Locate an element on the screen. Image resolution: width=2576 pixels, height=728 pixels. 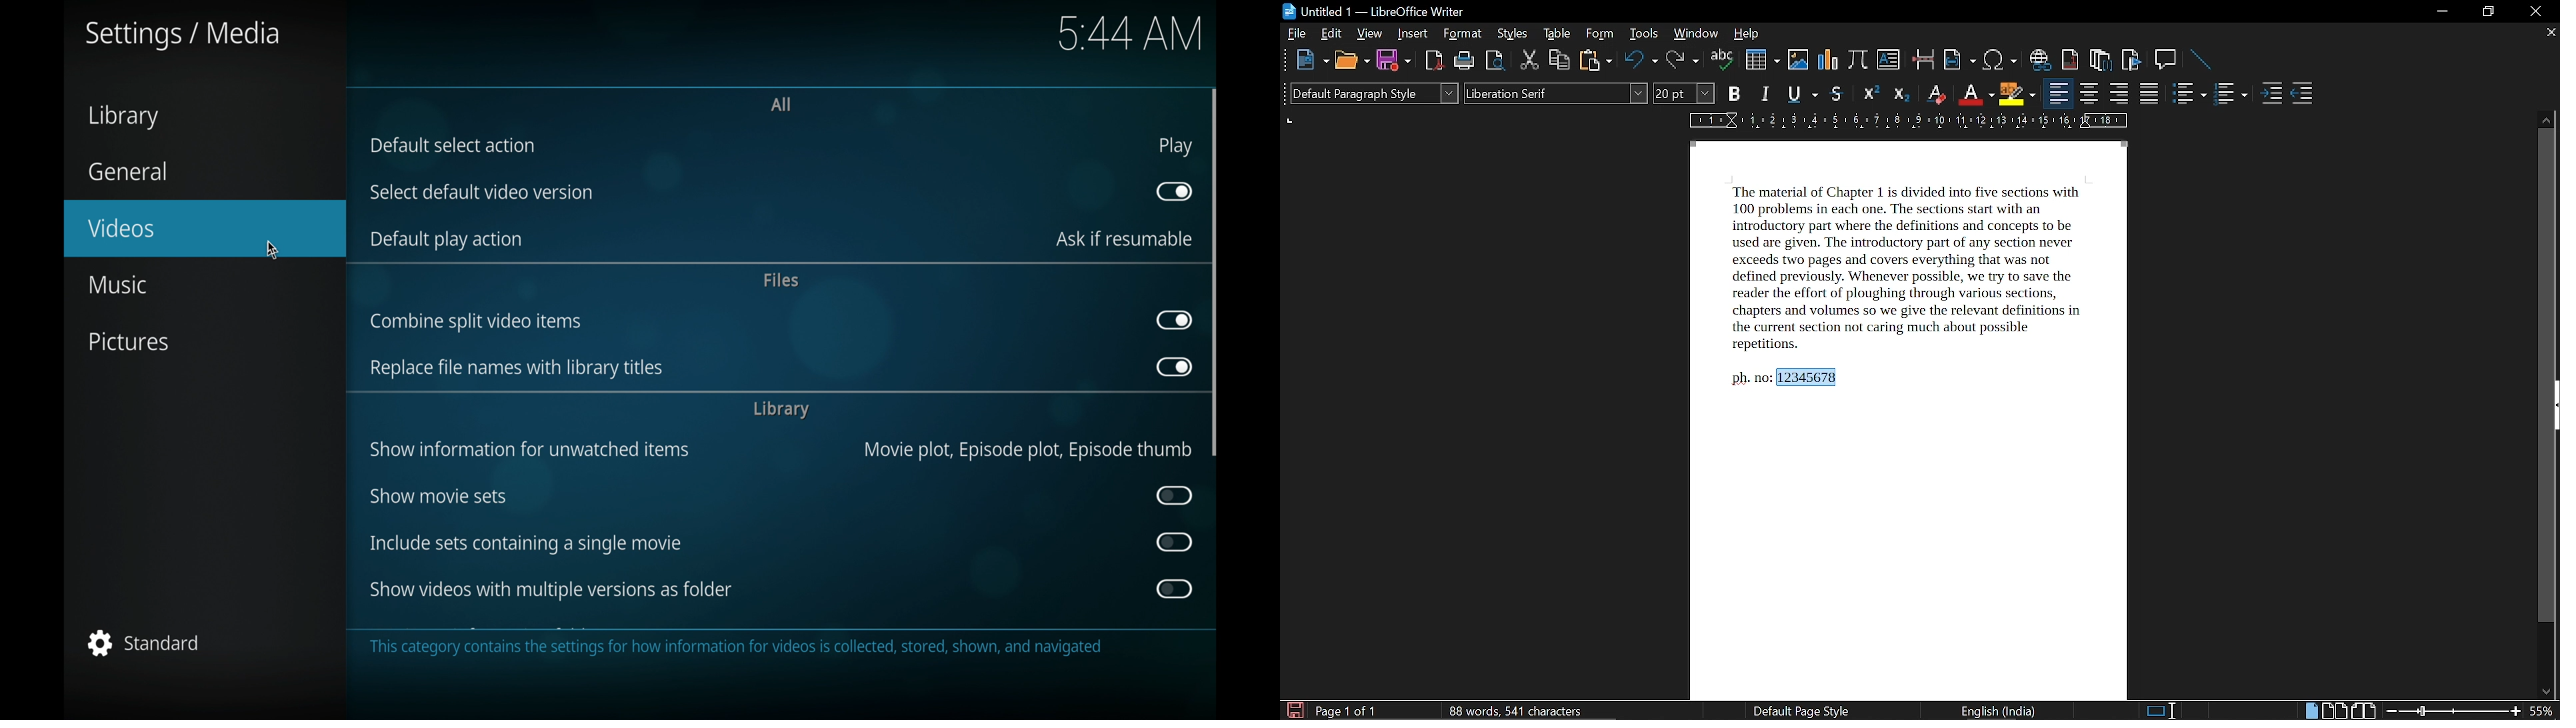
line is located at coordinates (2200, 59).